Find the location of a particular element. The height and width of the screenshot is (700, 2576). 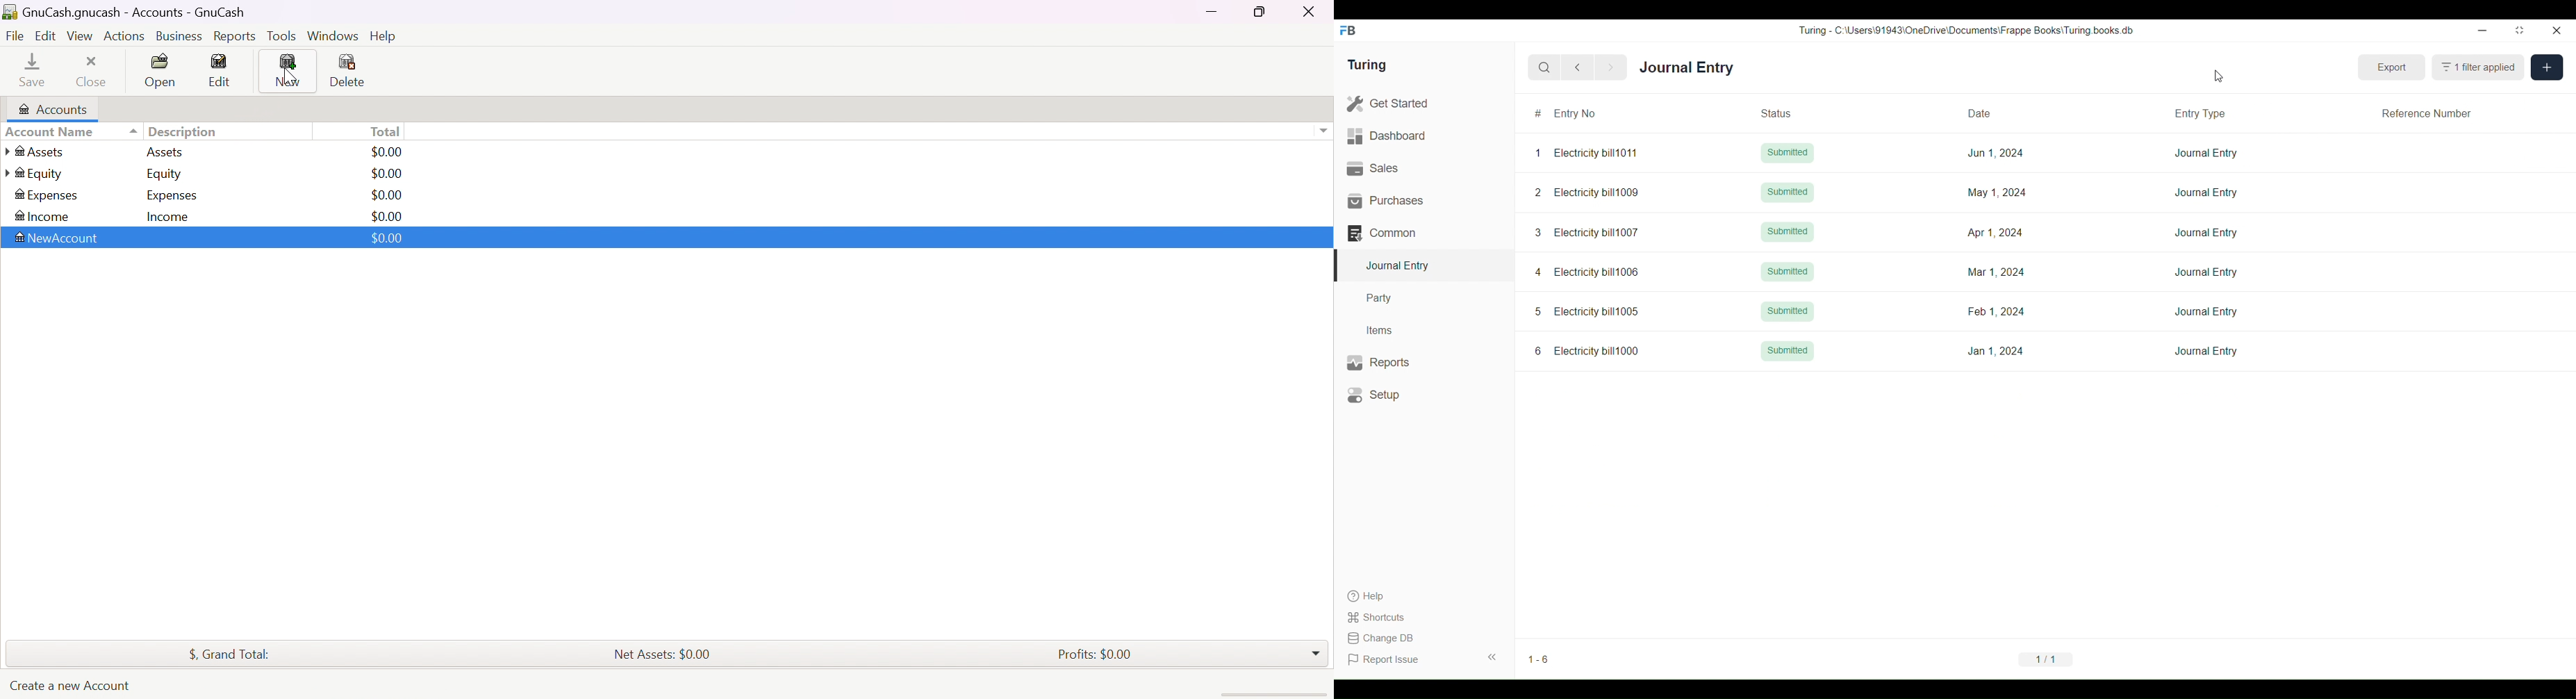

Previous is located at coordinates (1578, 67).